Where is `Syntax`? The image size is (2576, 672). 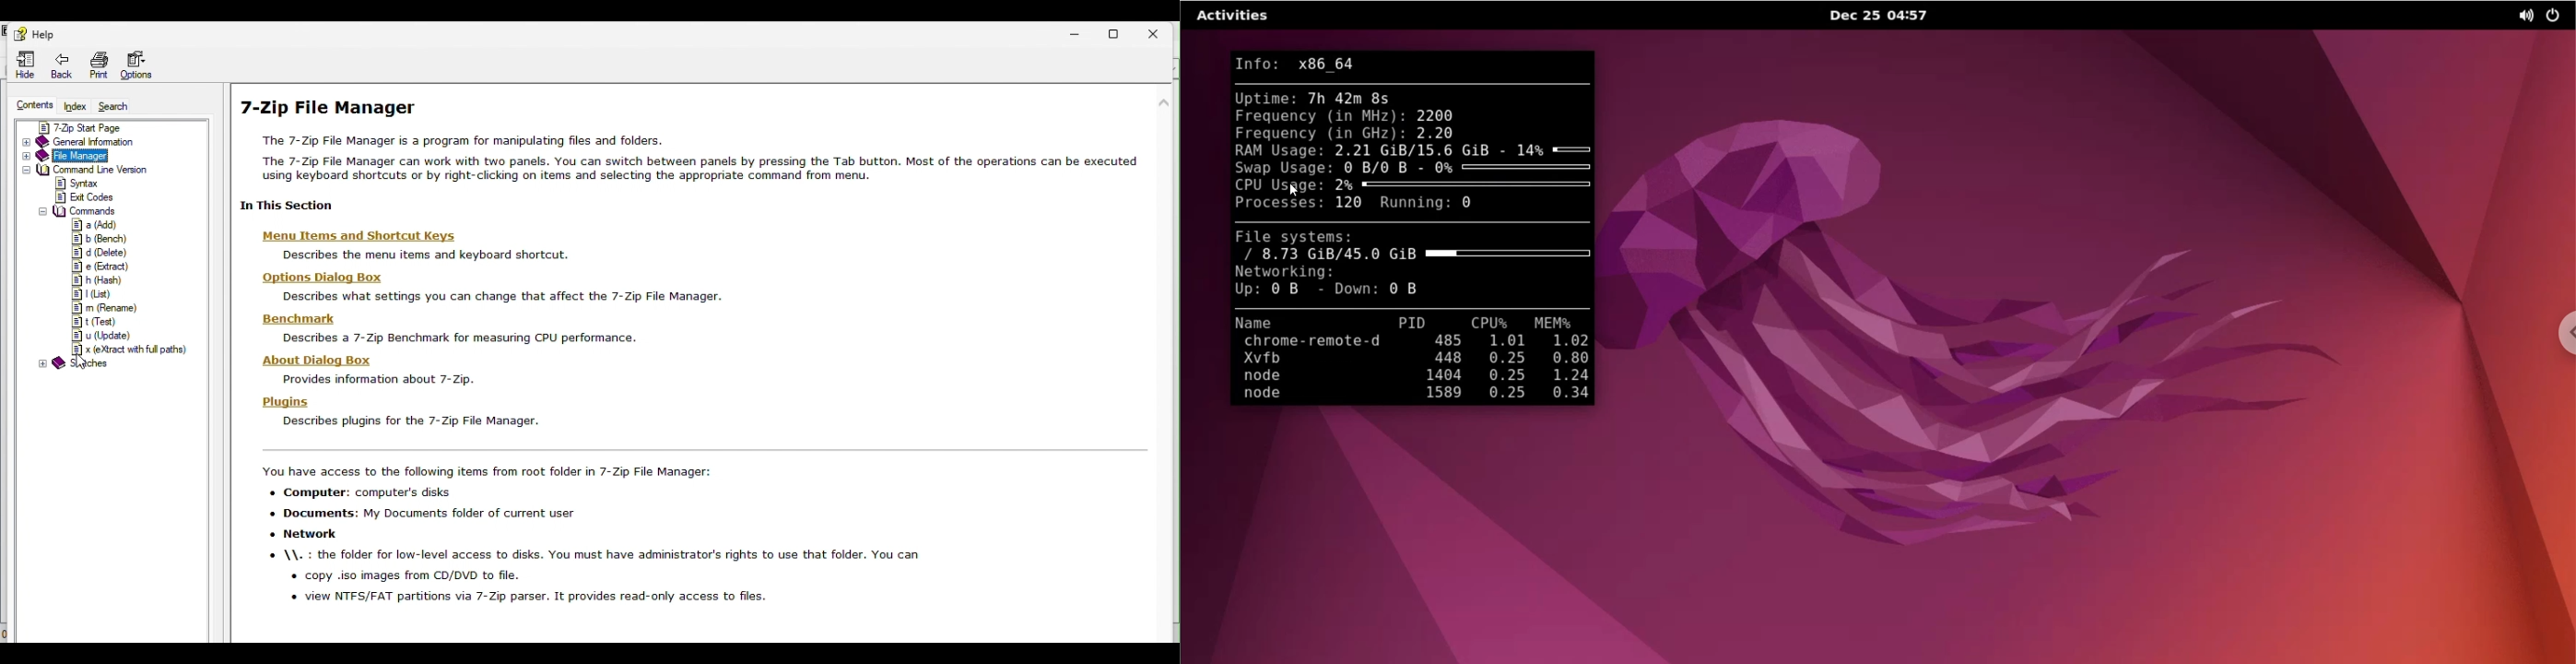 Syntax is located at coordinates (101, 184).